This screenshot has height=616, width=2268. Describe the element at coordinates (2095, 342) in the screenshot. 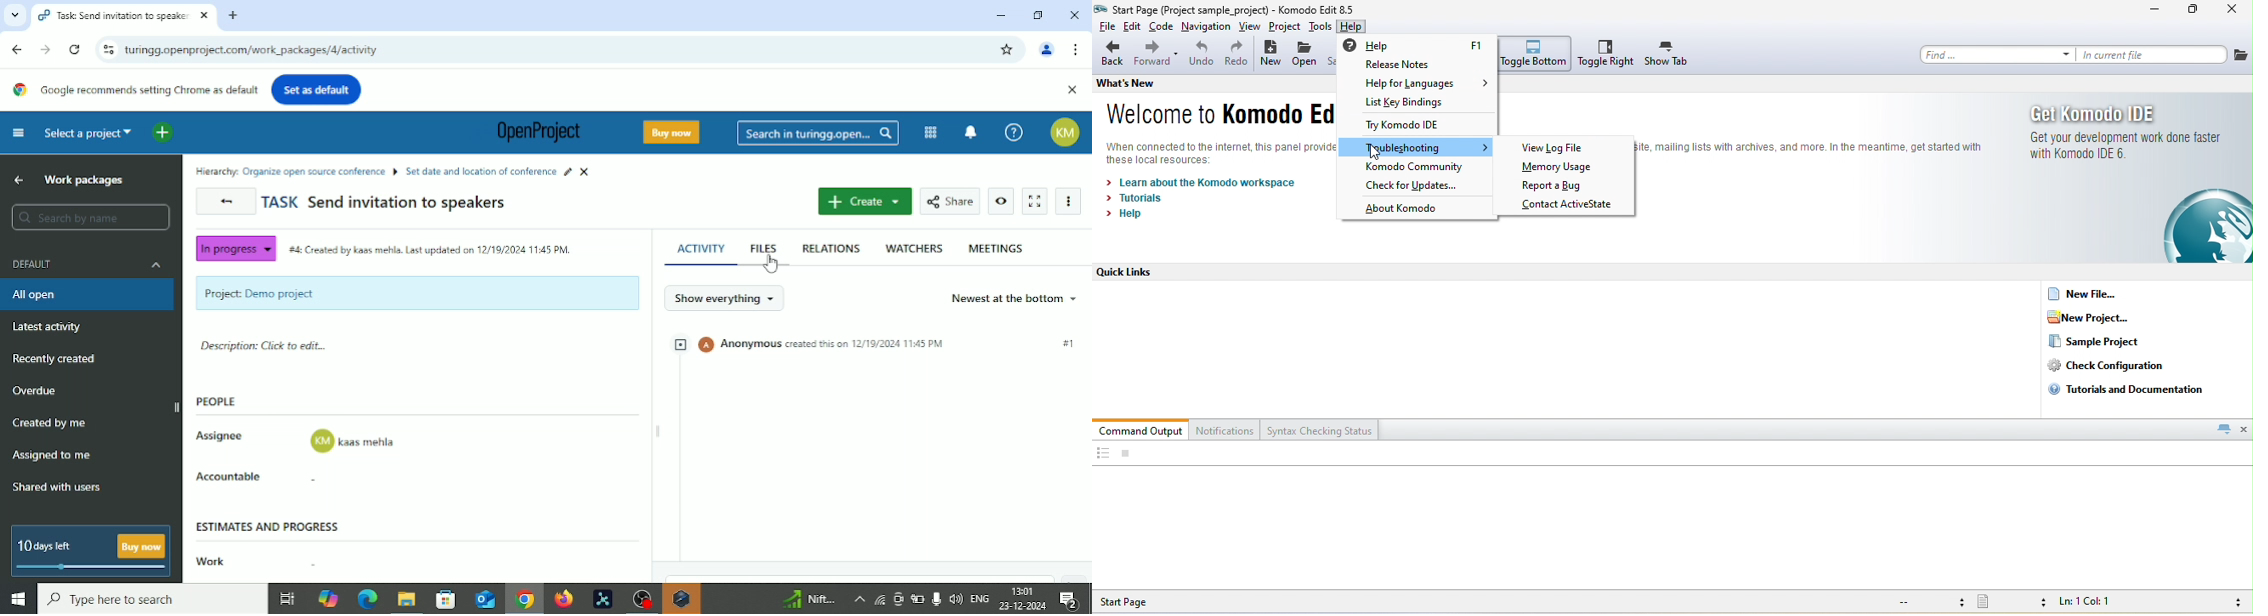

I see `sample project` at that location.